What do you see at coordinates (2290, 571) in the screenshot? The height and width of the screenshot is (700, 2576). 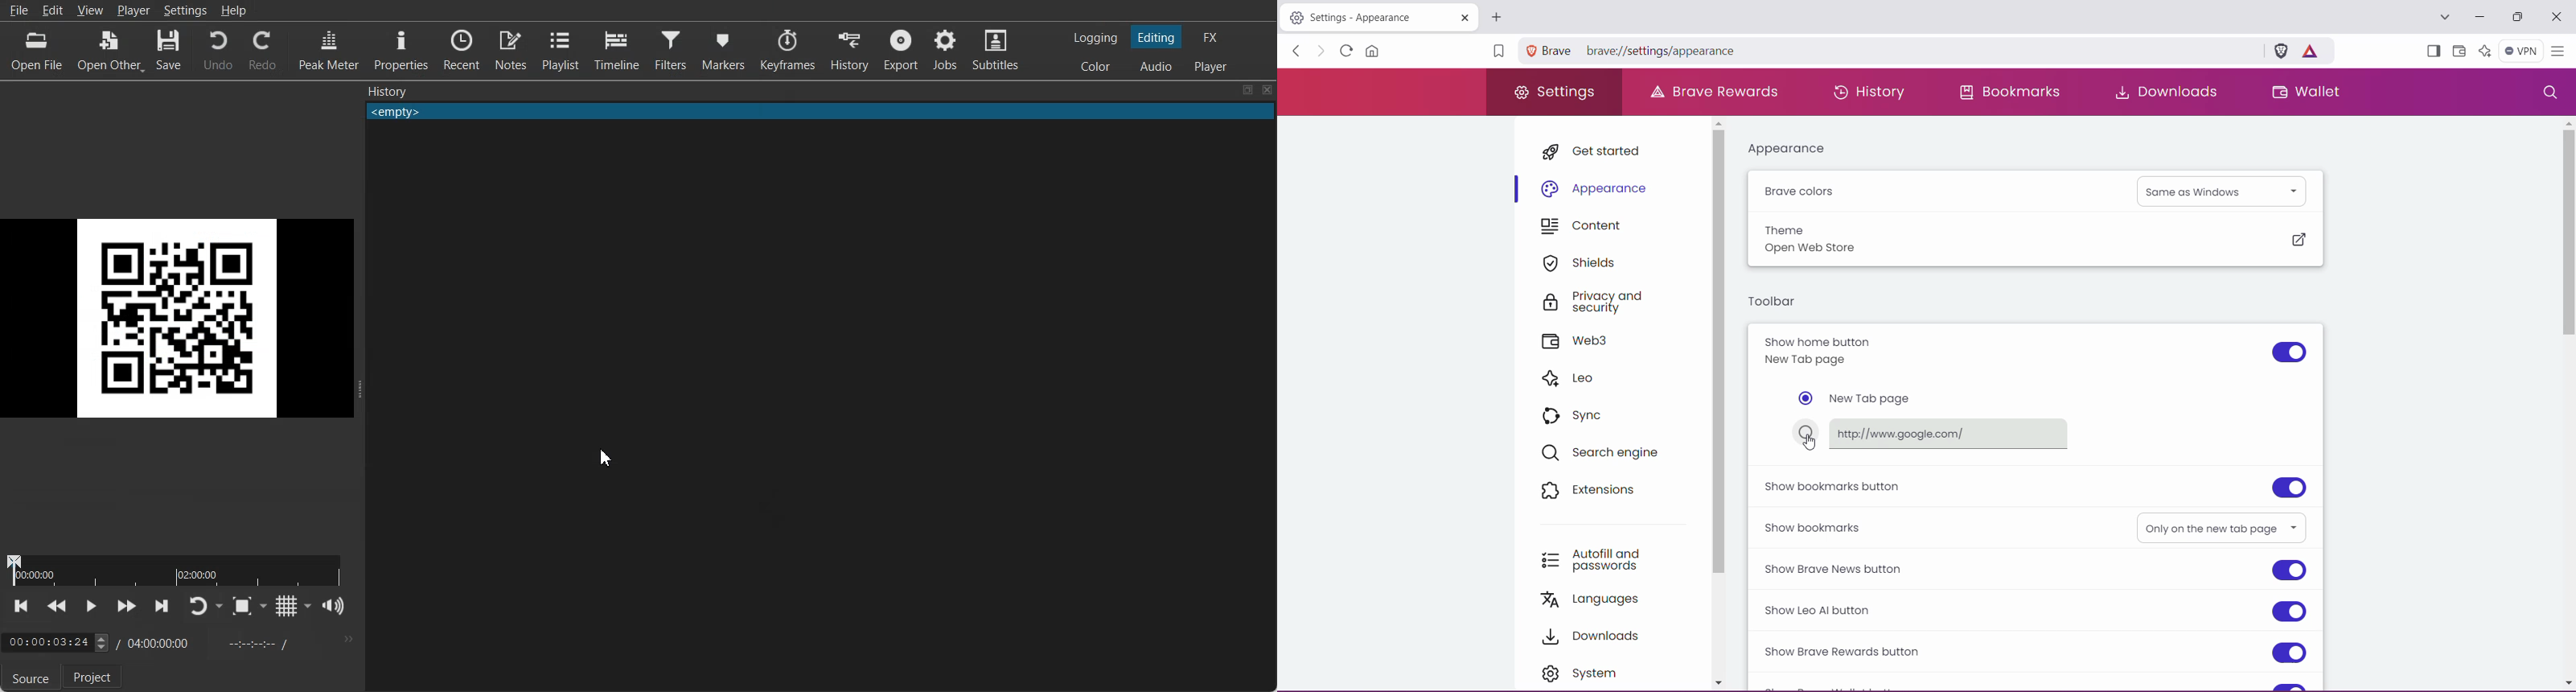 I see `Click to Show Brave News button` at bounding box center [2290, 571].